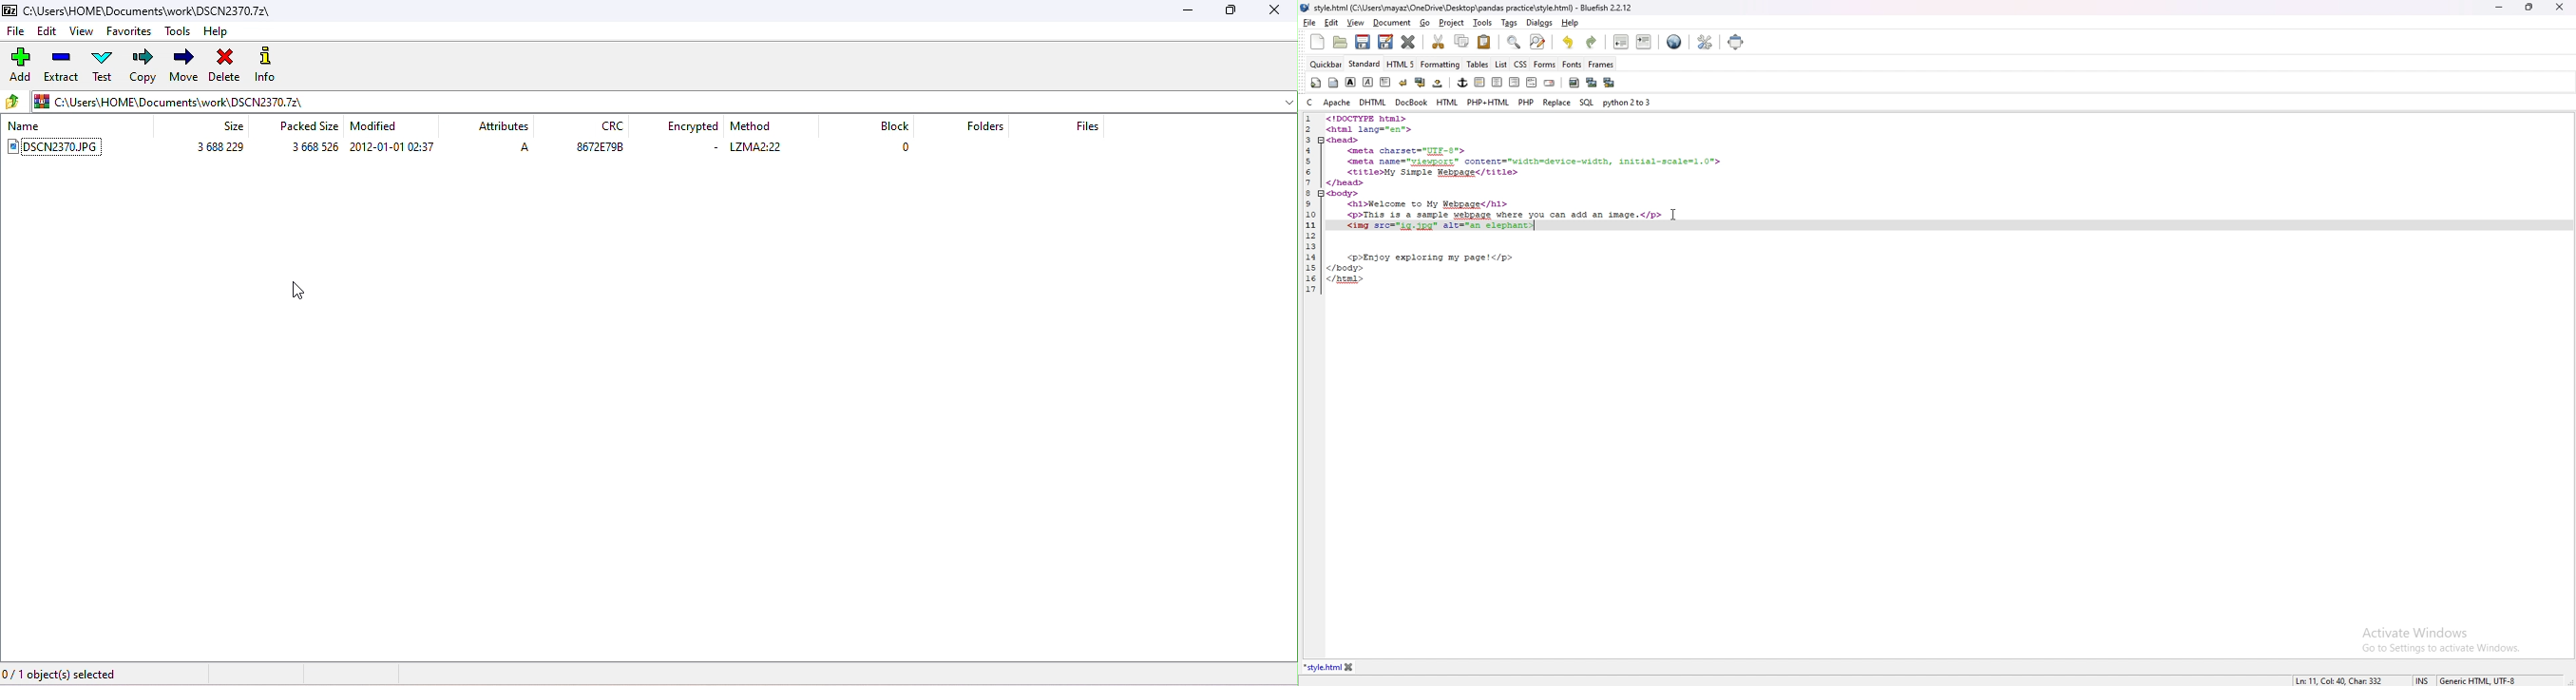 The width and height of the screenshot is (2576, 700). I want to click on bold, so click(1351, 82).